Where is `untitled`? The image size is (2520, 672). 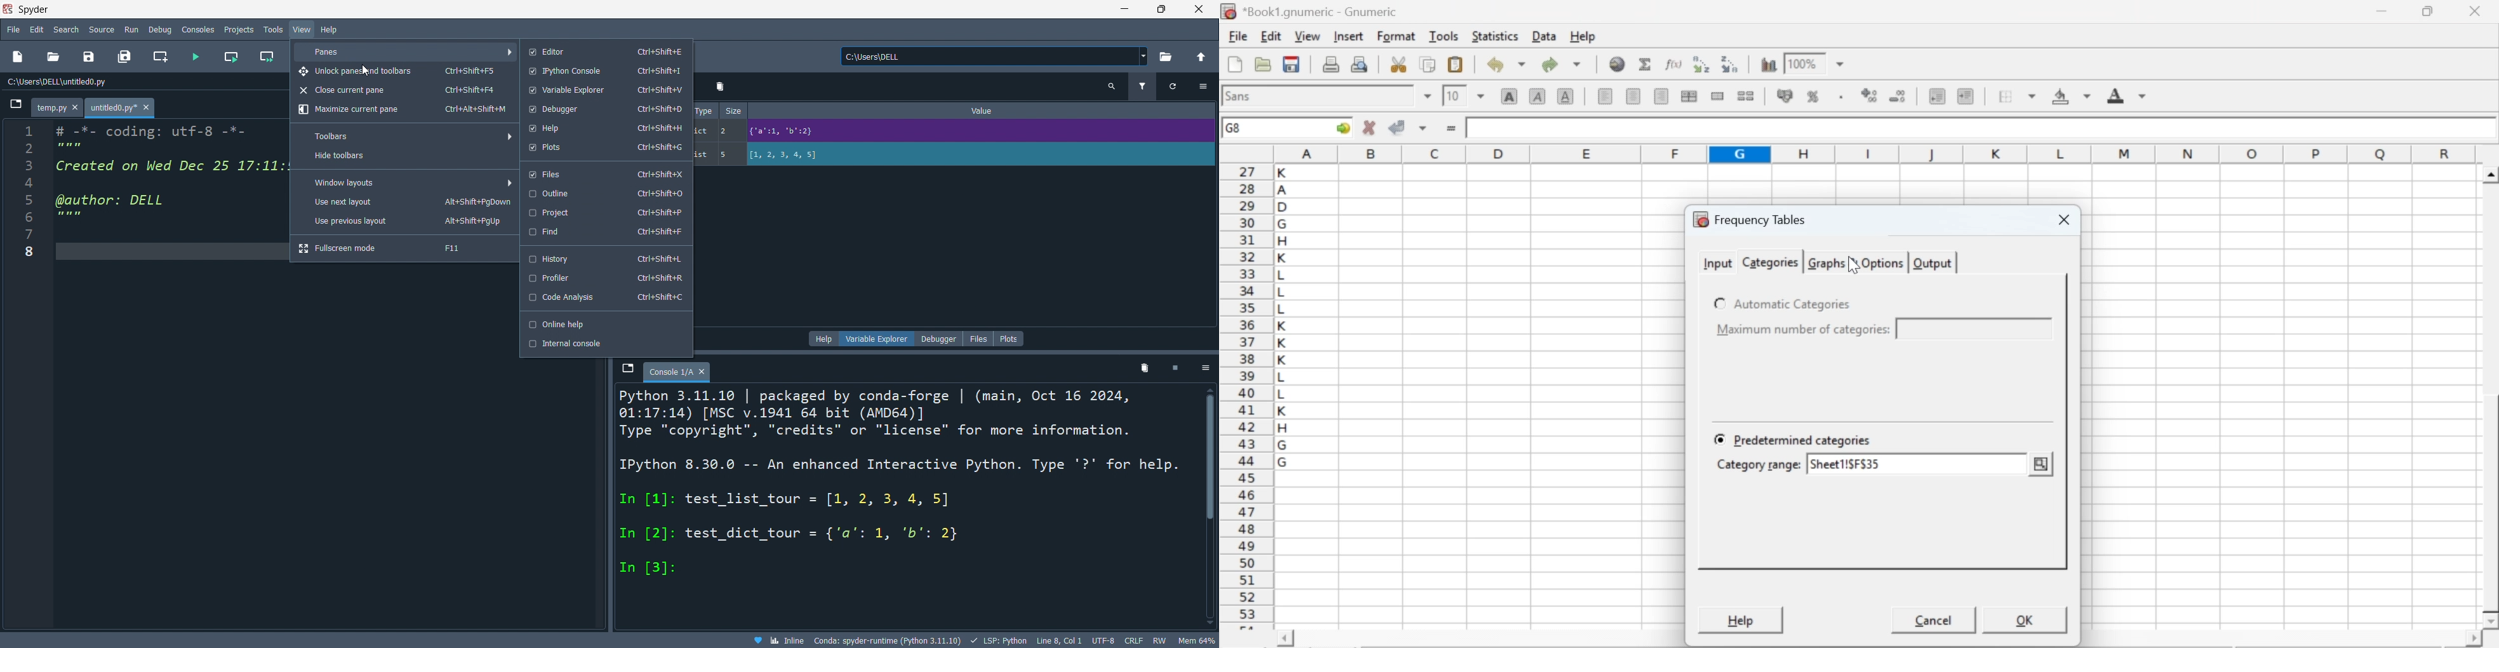 untitled is located at coordinates (122, 109).